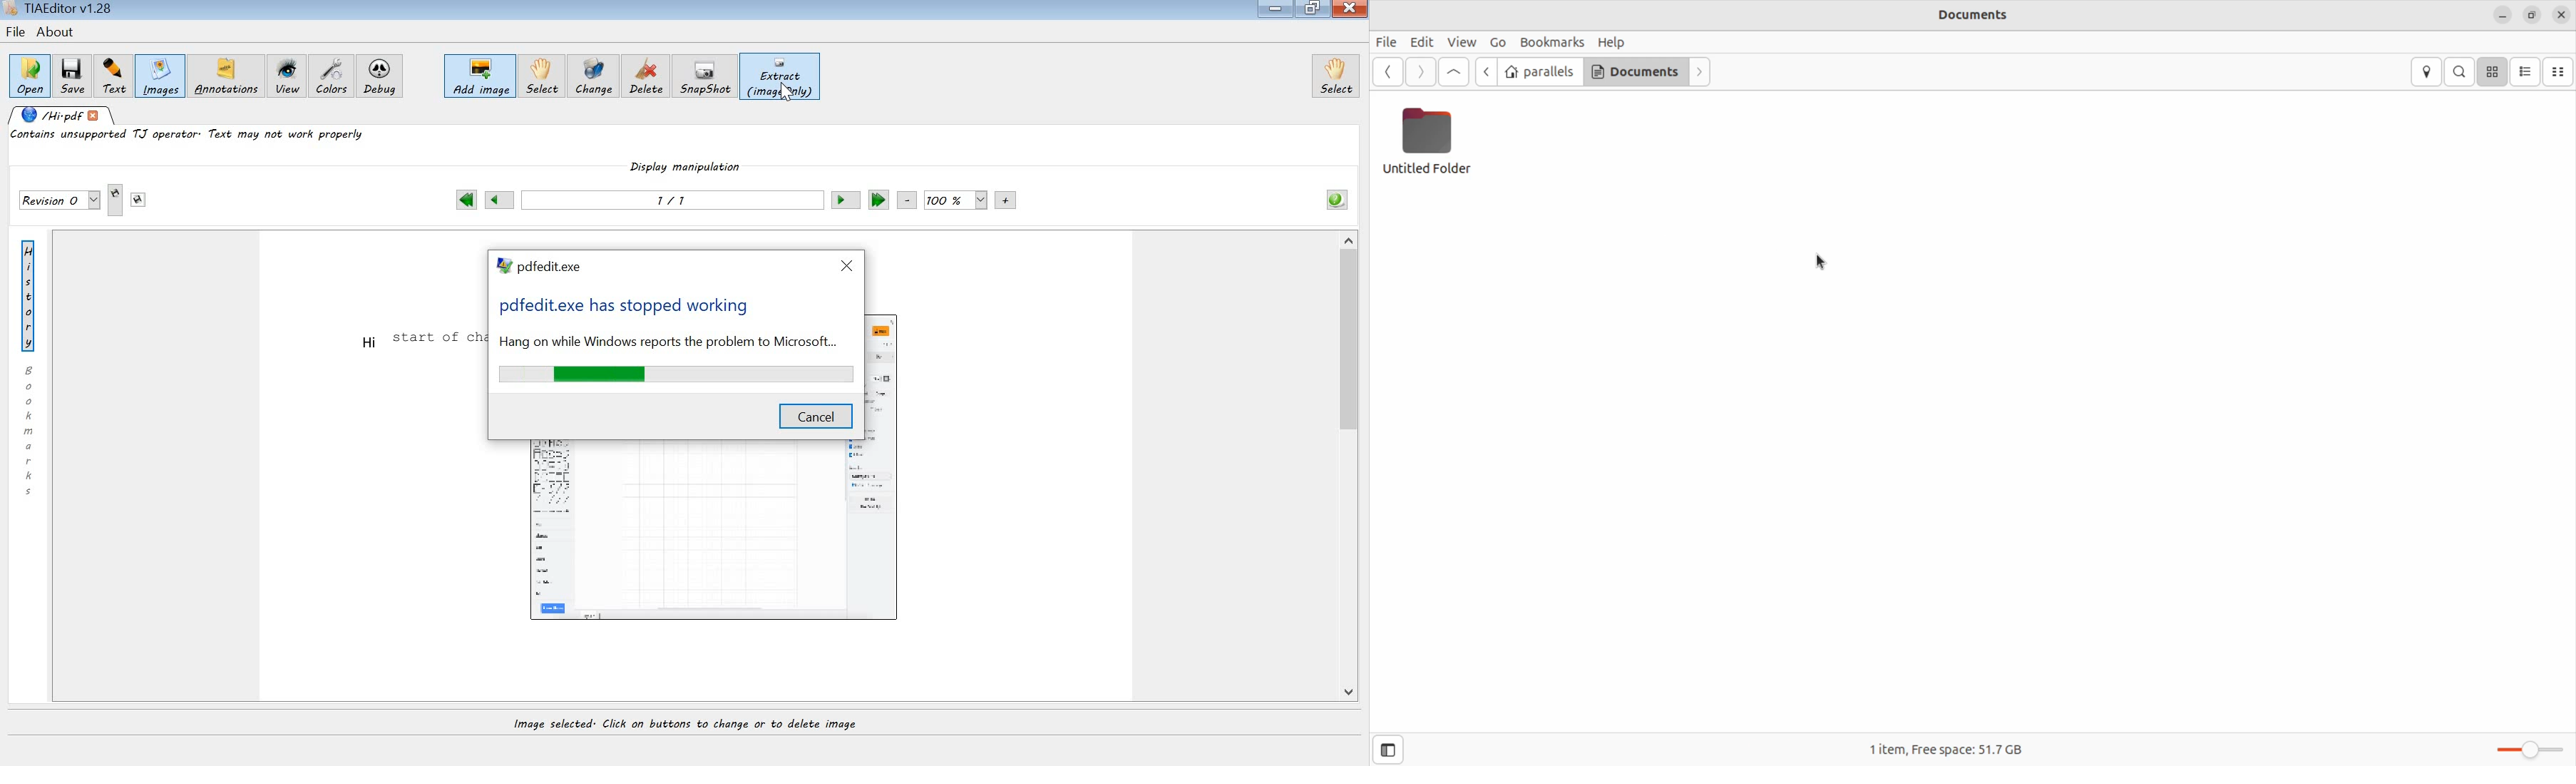  I want to click on icon view, so click(2495, 71).